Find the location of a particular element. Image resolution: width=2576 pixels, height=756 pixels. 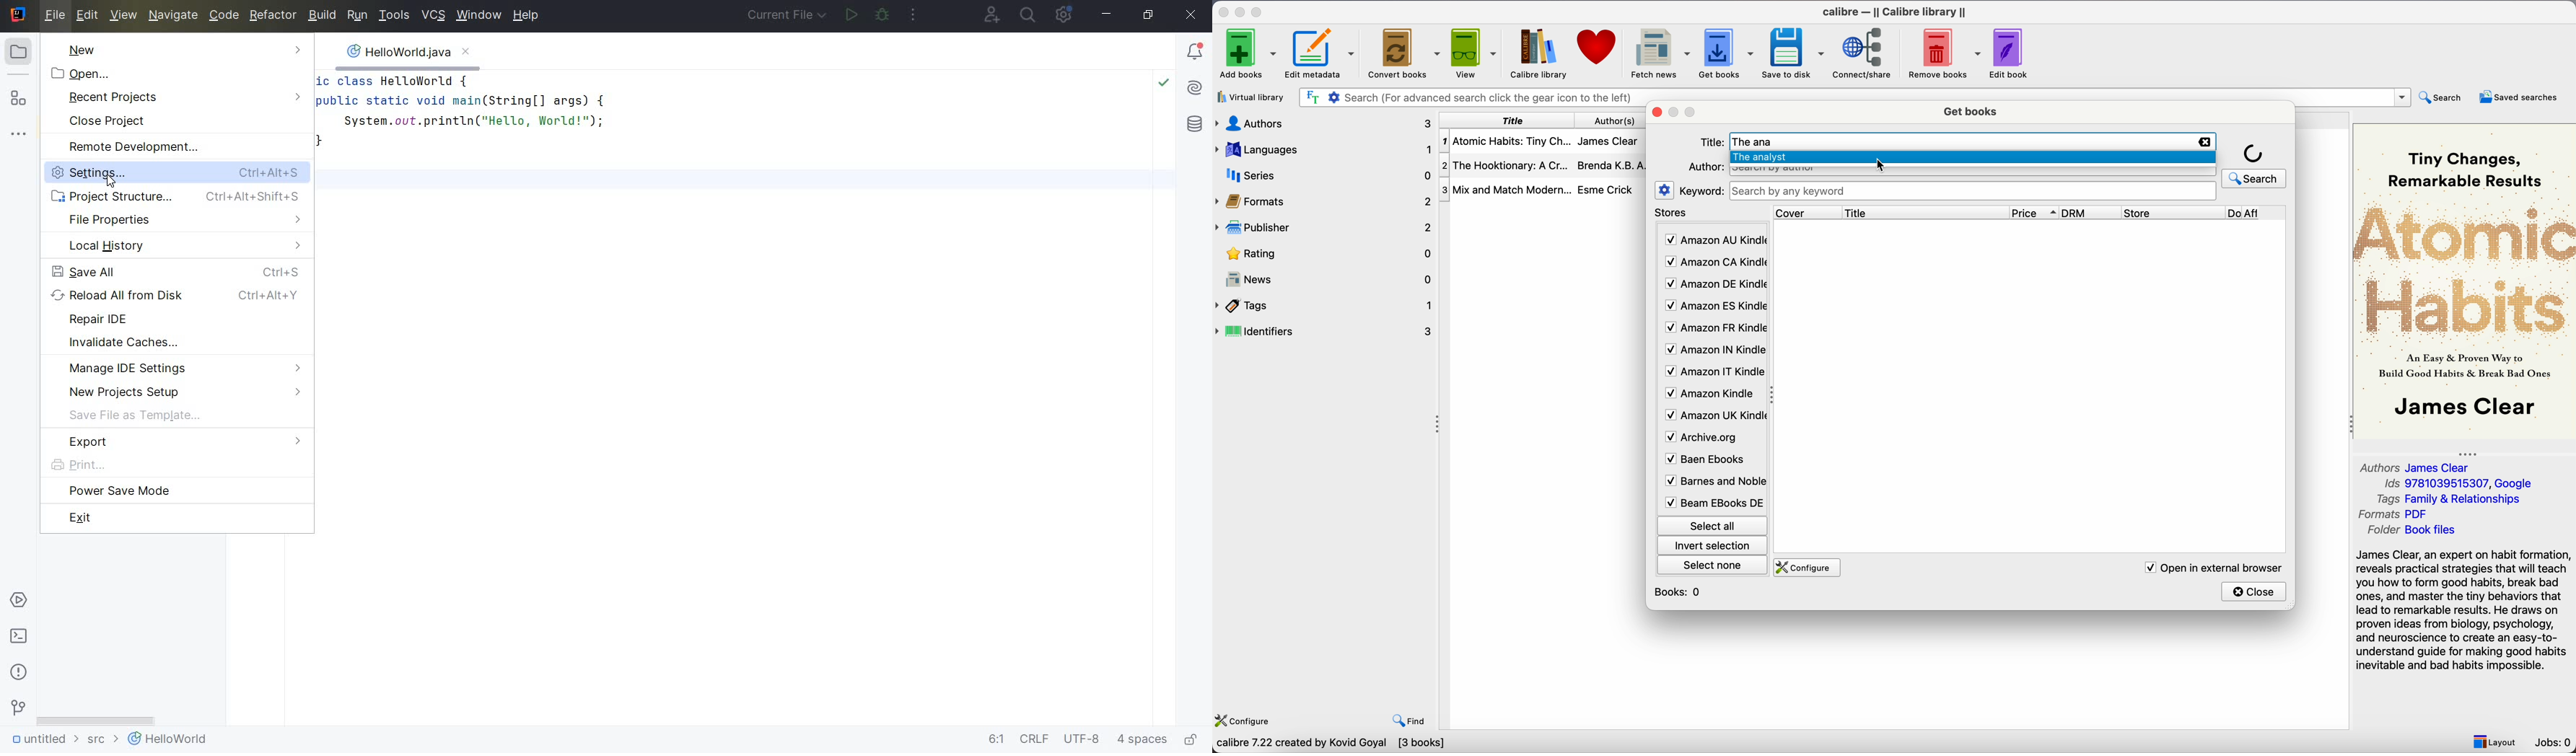

Amazon AU Kindle is located at coordinates (1714, 241).